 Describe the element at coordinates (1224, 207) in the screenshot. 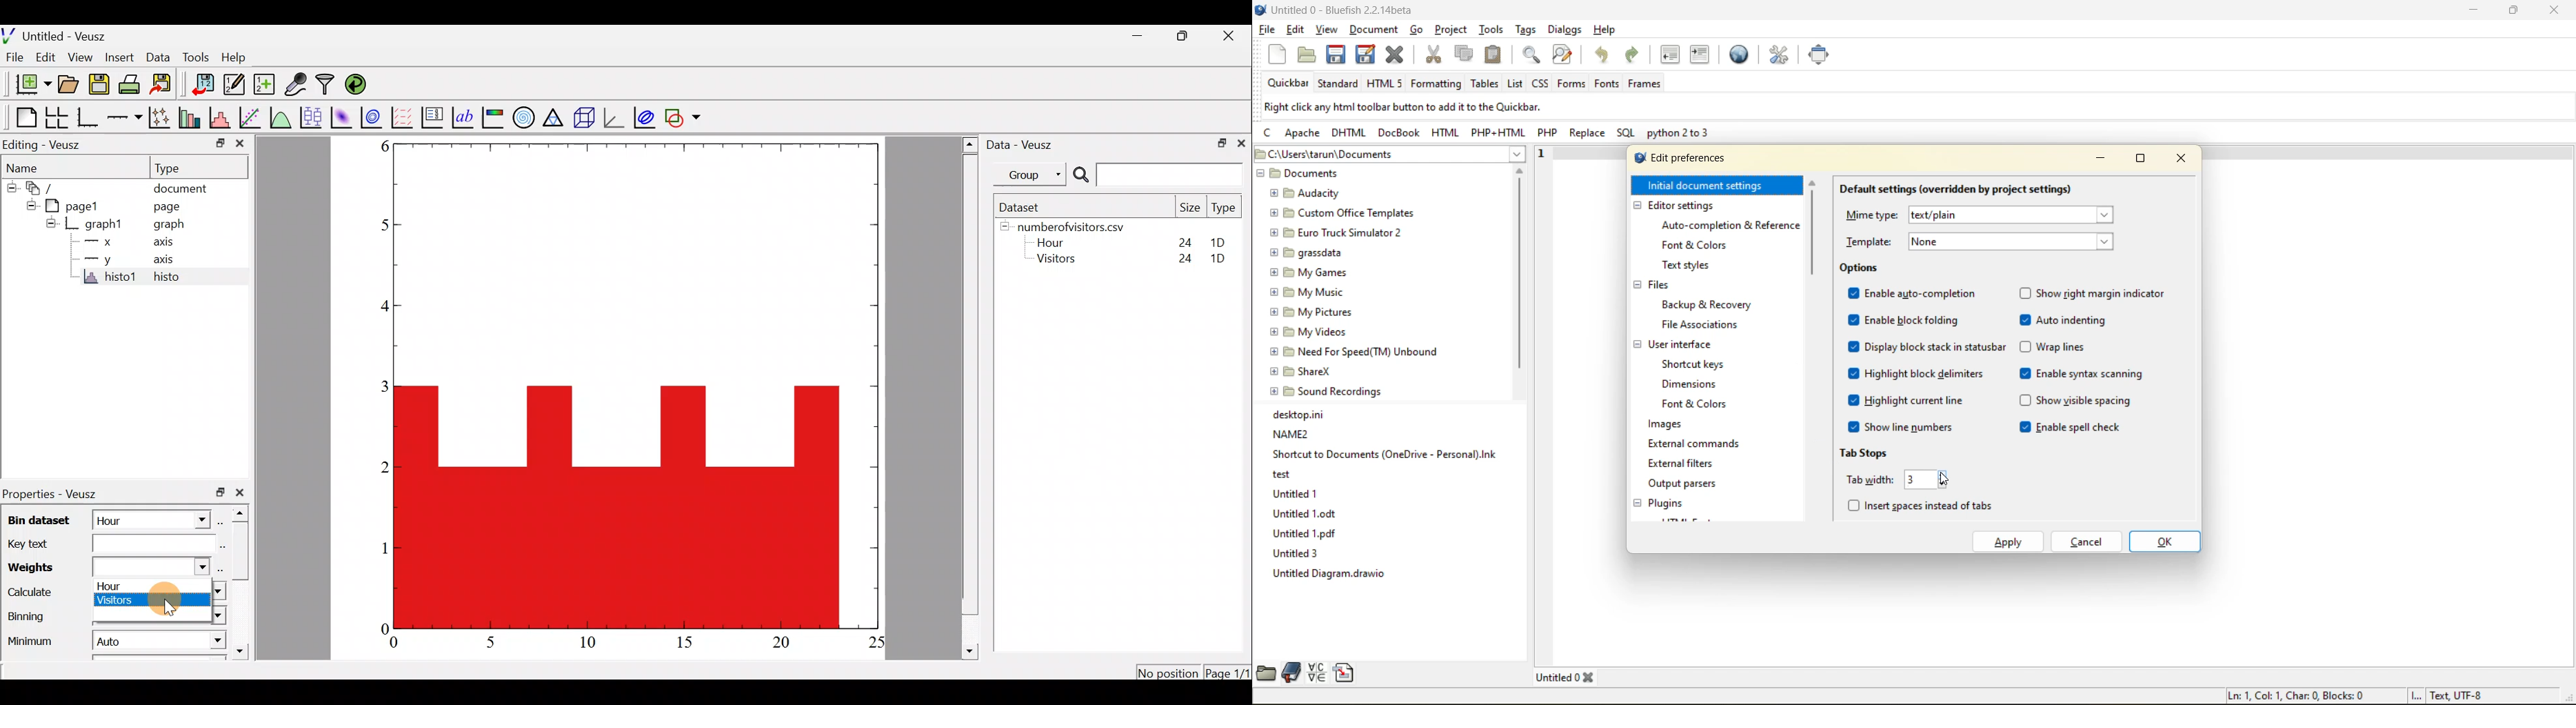

I see `Type` at that location.